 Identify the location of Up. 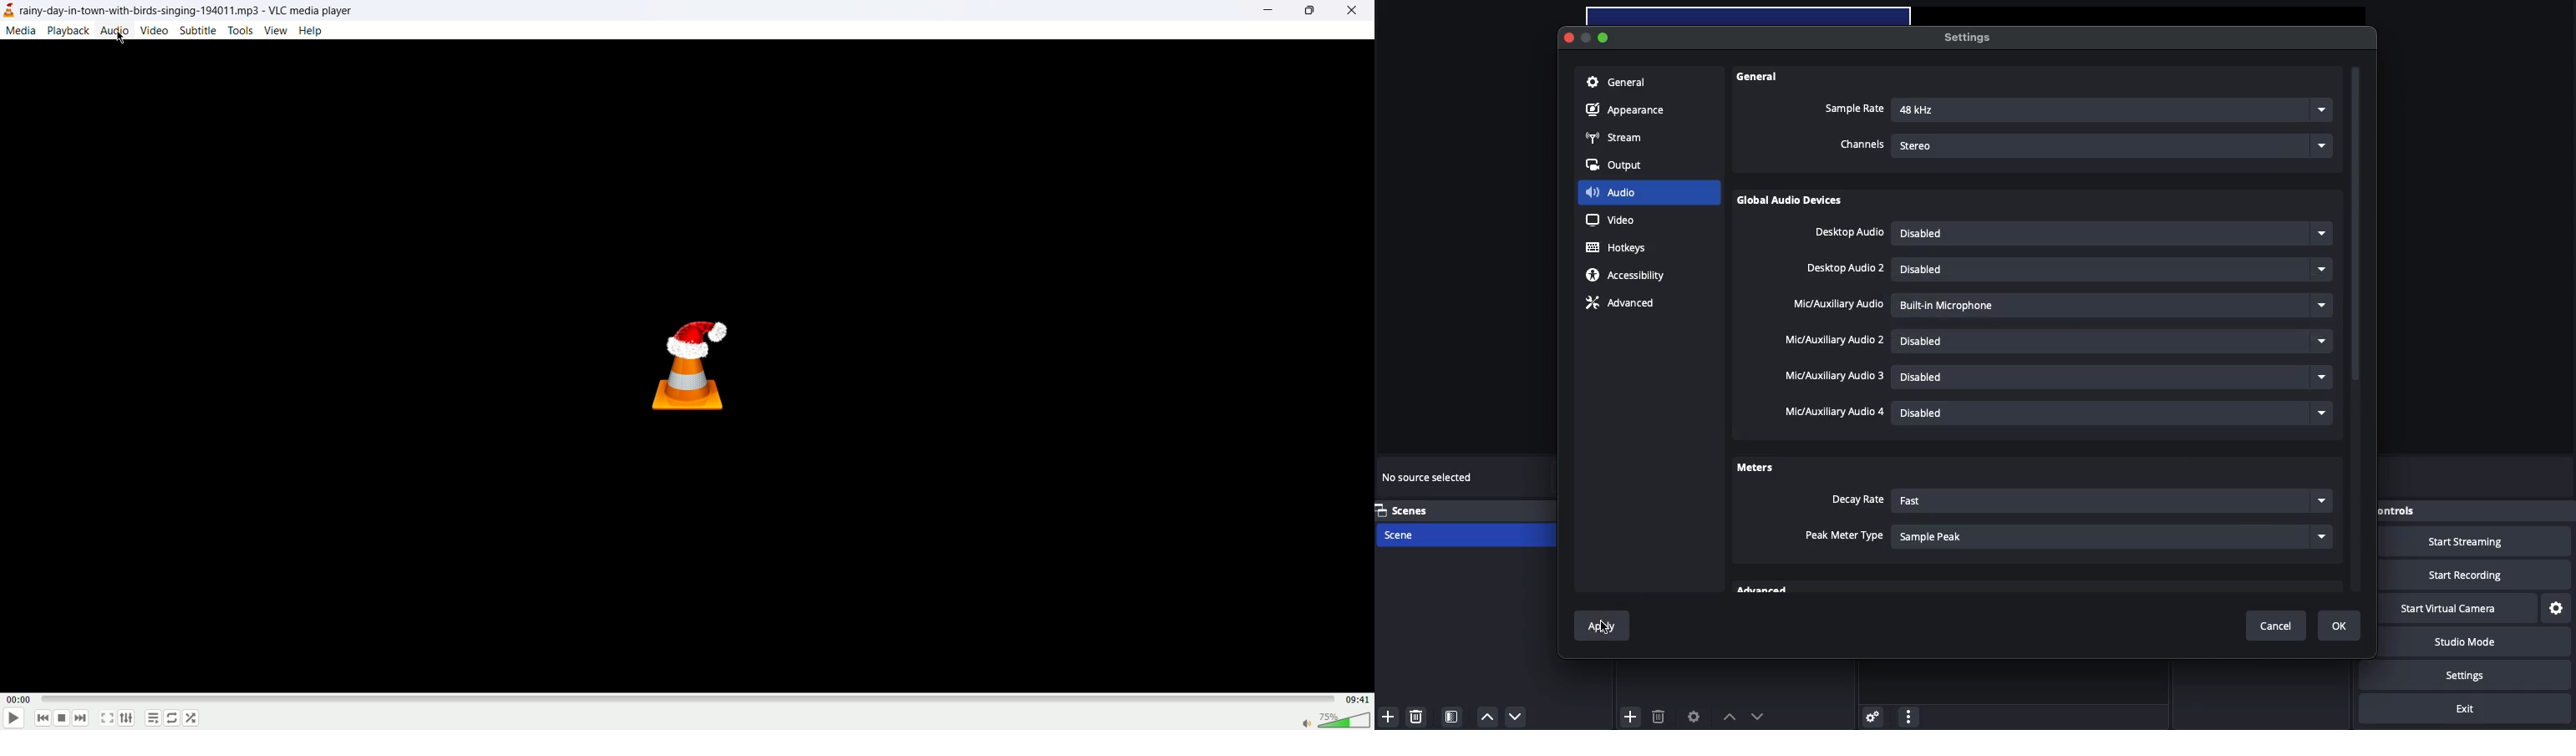
(1486, 717).